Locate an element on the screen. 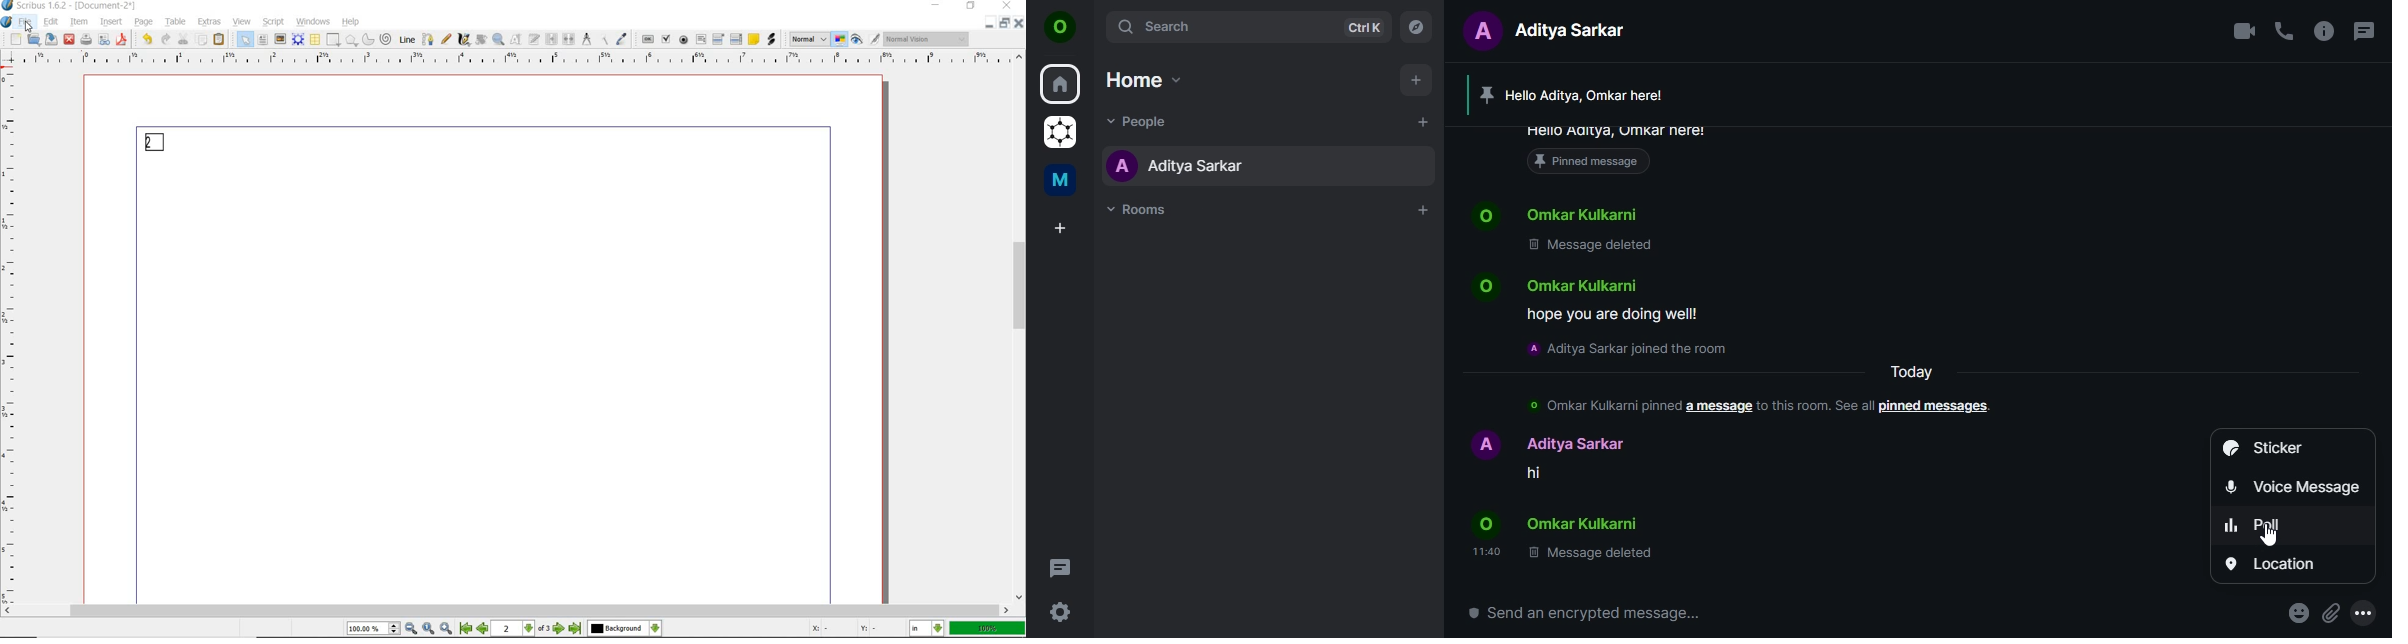  add room is located at coordinates (1424, 210).